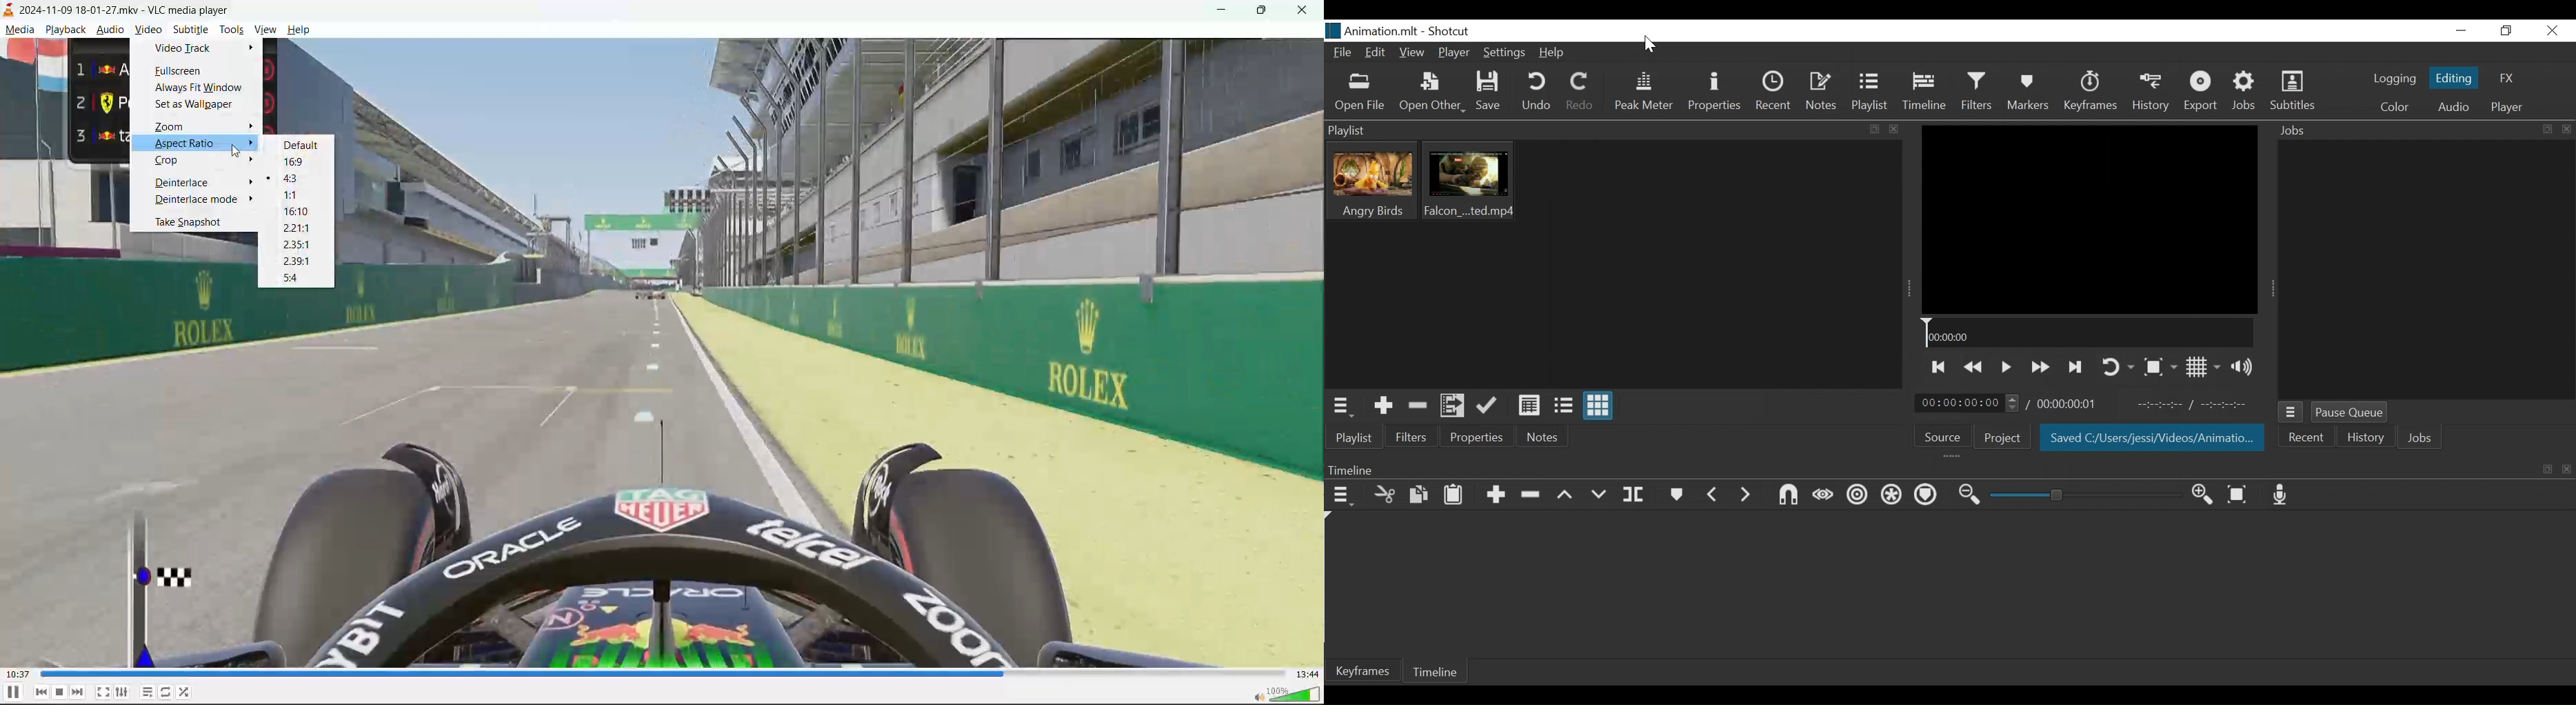 The width and height of the screenshot is (2576, 728). I want to click on Save, so click(1489, 91).